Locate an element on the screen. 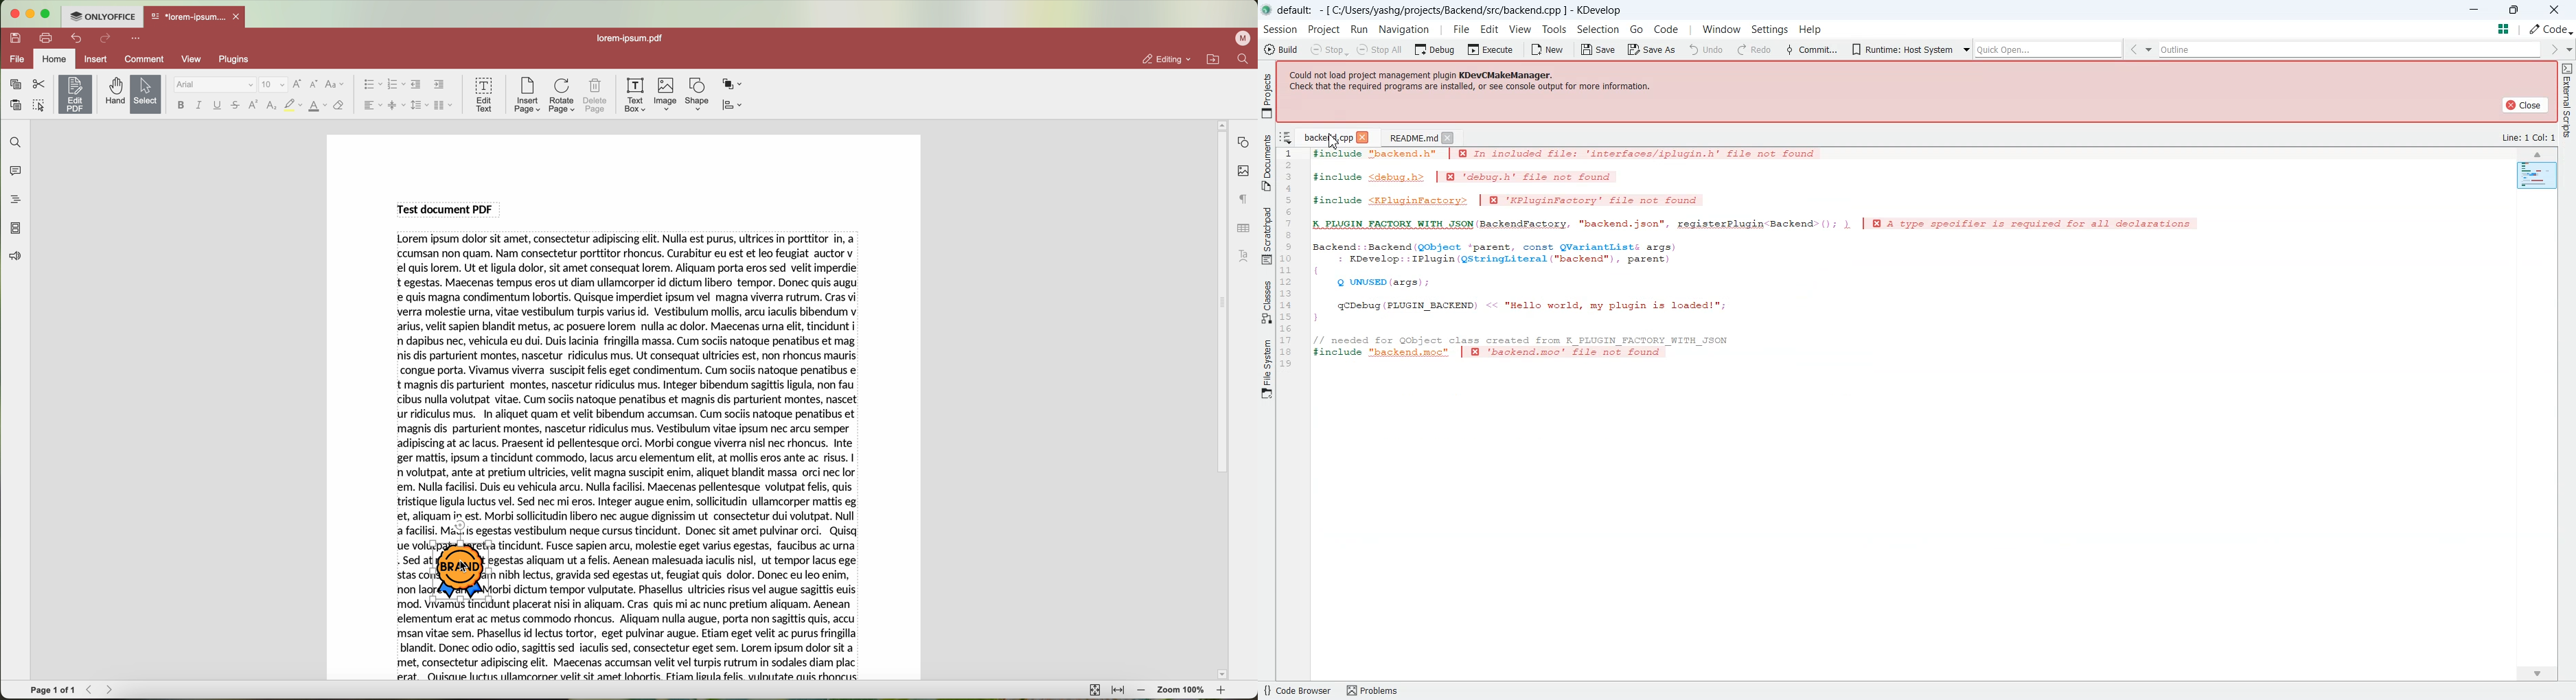 The height and width of the screenshot is (700, 2576). click on edit PDF is located at coordinates (76, 95).